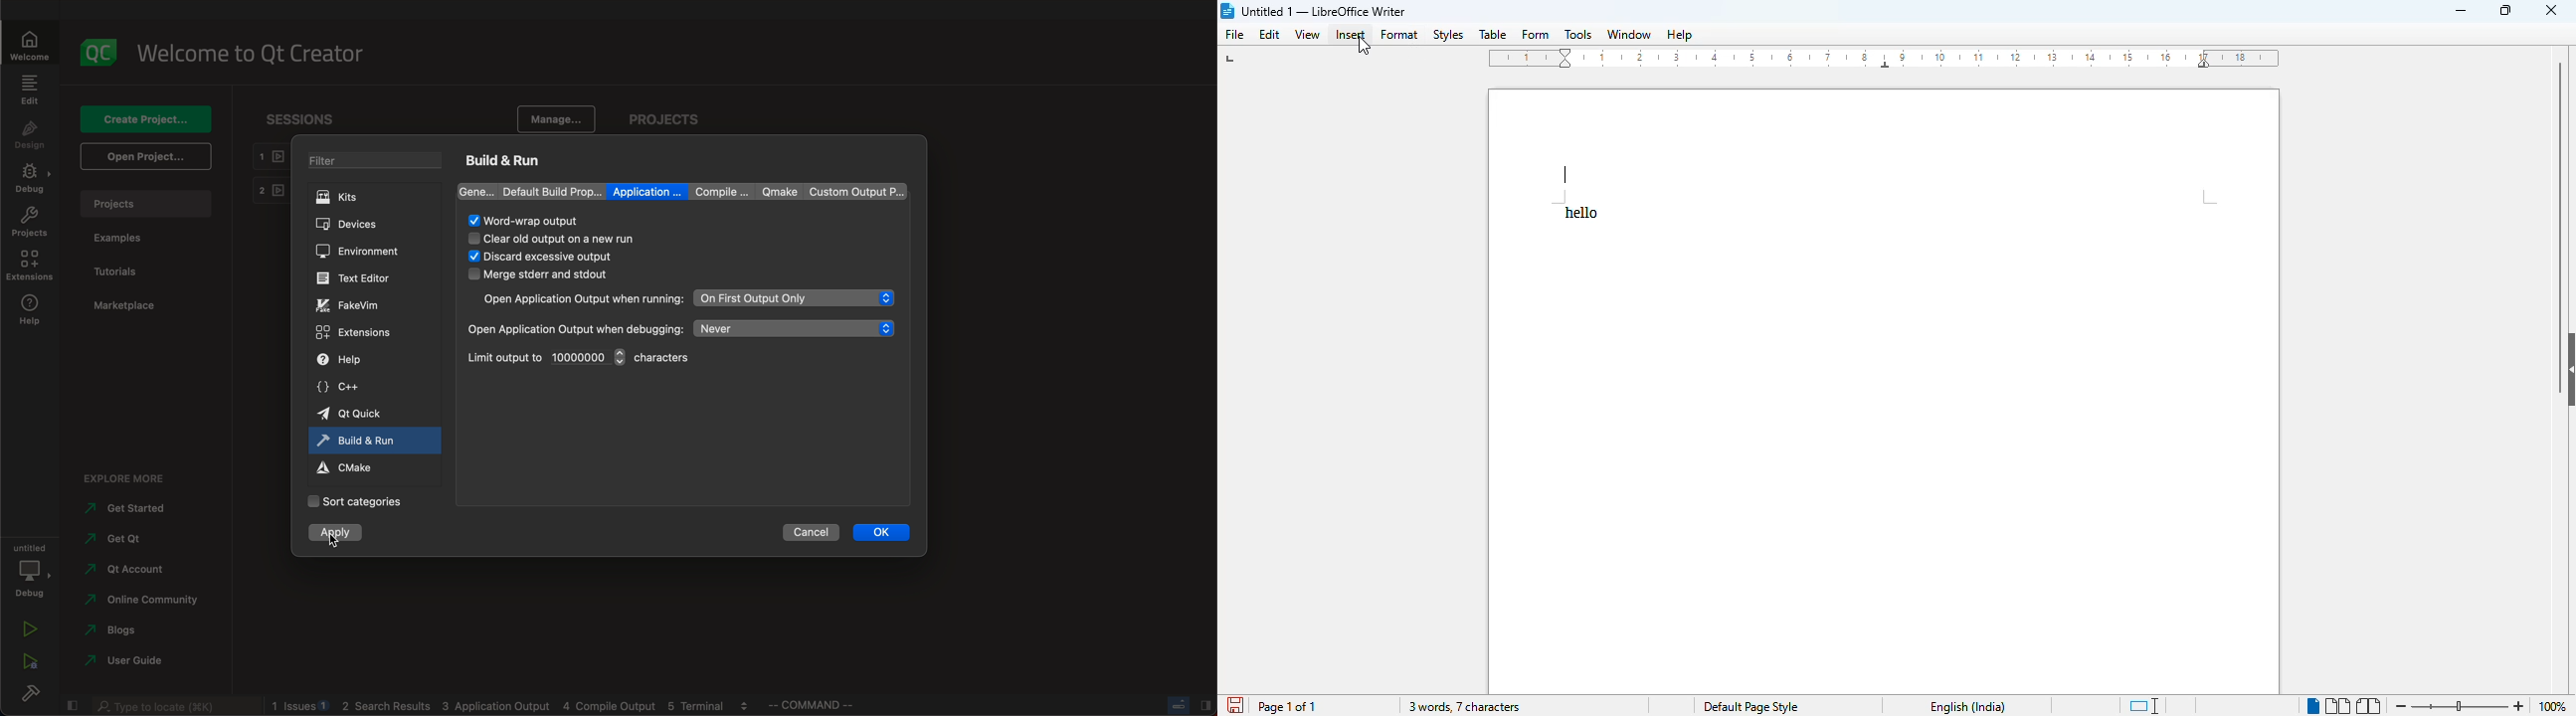  I want to click on manage, so click(560, 118).